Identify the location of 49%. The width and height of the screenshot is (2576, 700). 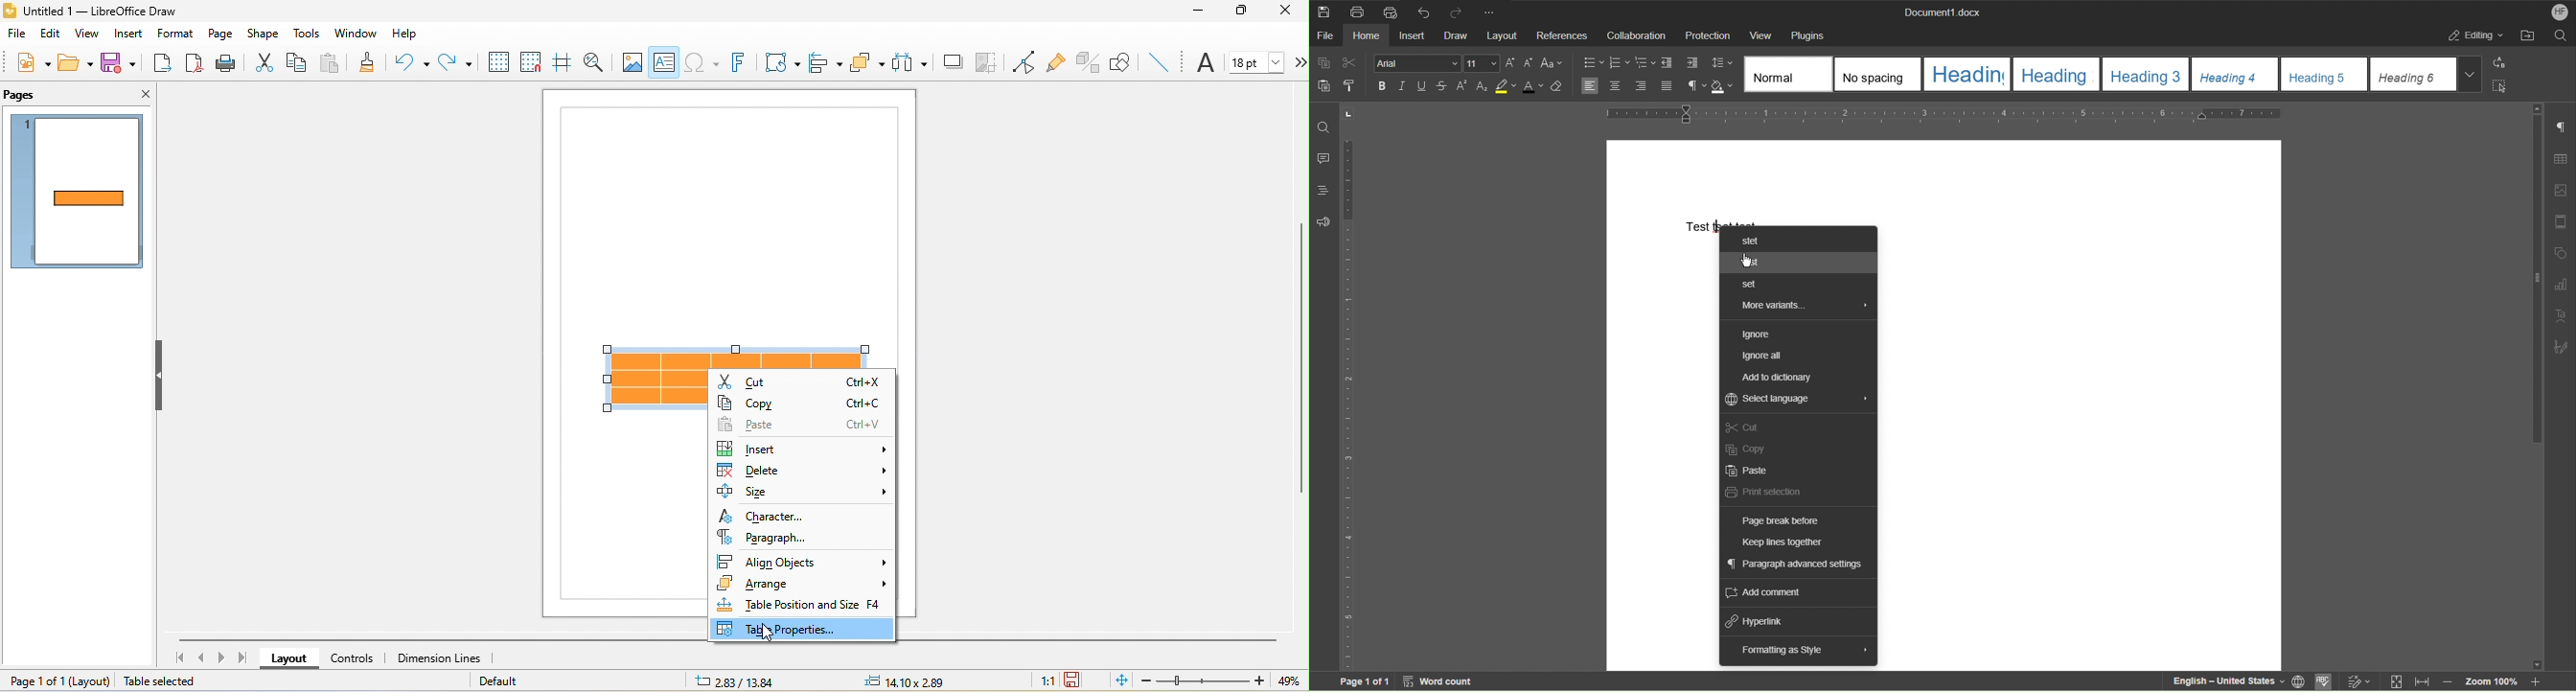
(1287, 681).